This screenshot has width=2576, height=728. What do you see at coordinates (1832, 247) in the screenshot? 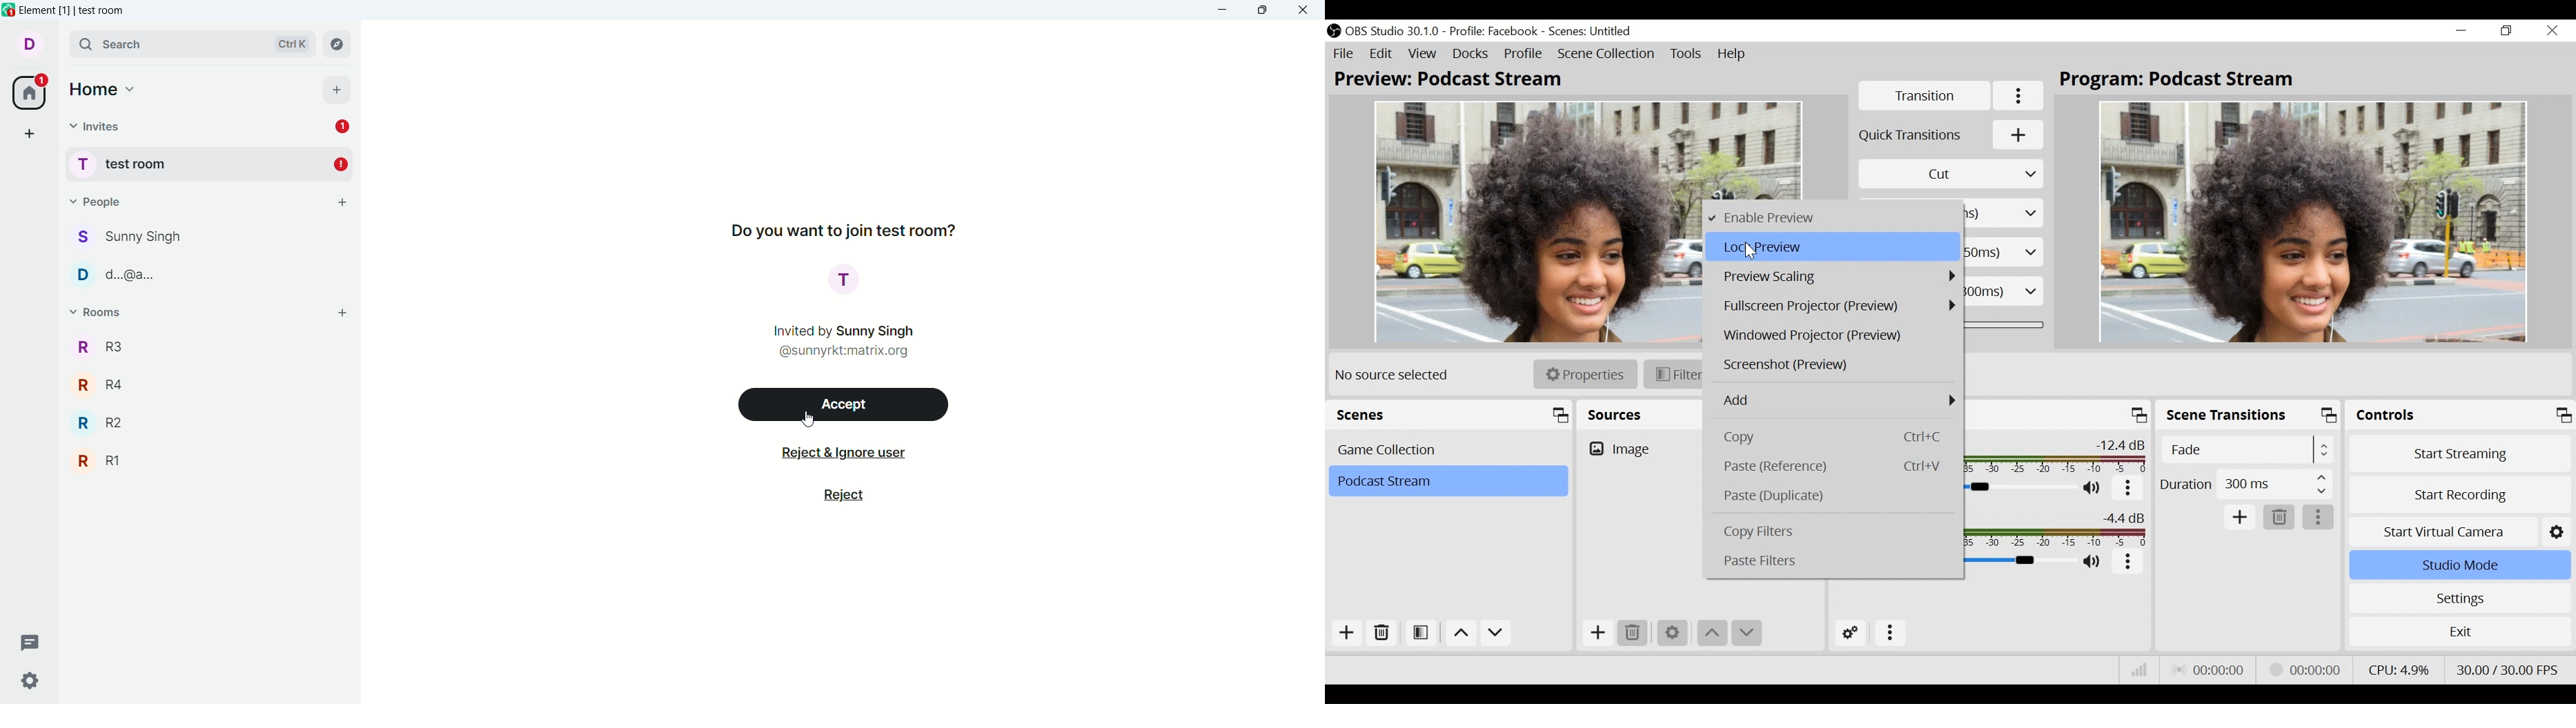
I see `Lock Preview` at bounding box center [1832, 247].